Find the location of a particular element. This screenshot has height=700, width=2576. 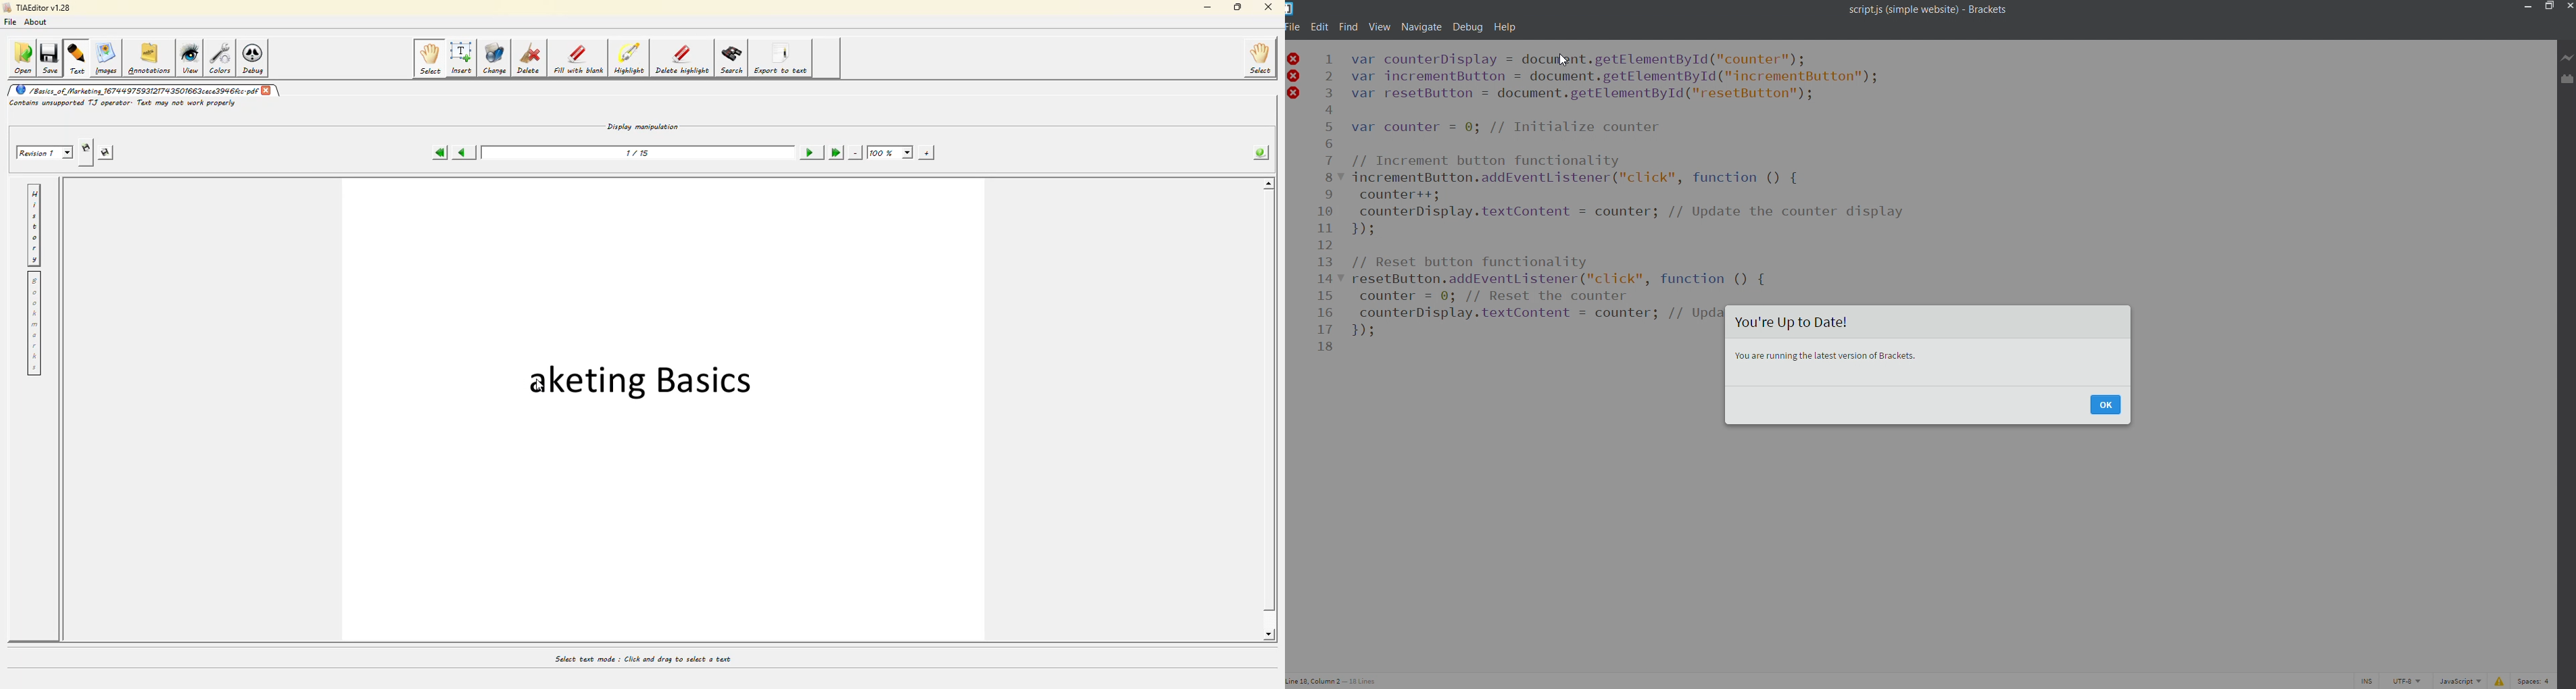

100% is located at coordinates (890, 152).